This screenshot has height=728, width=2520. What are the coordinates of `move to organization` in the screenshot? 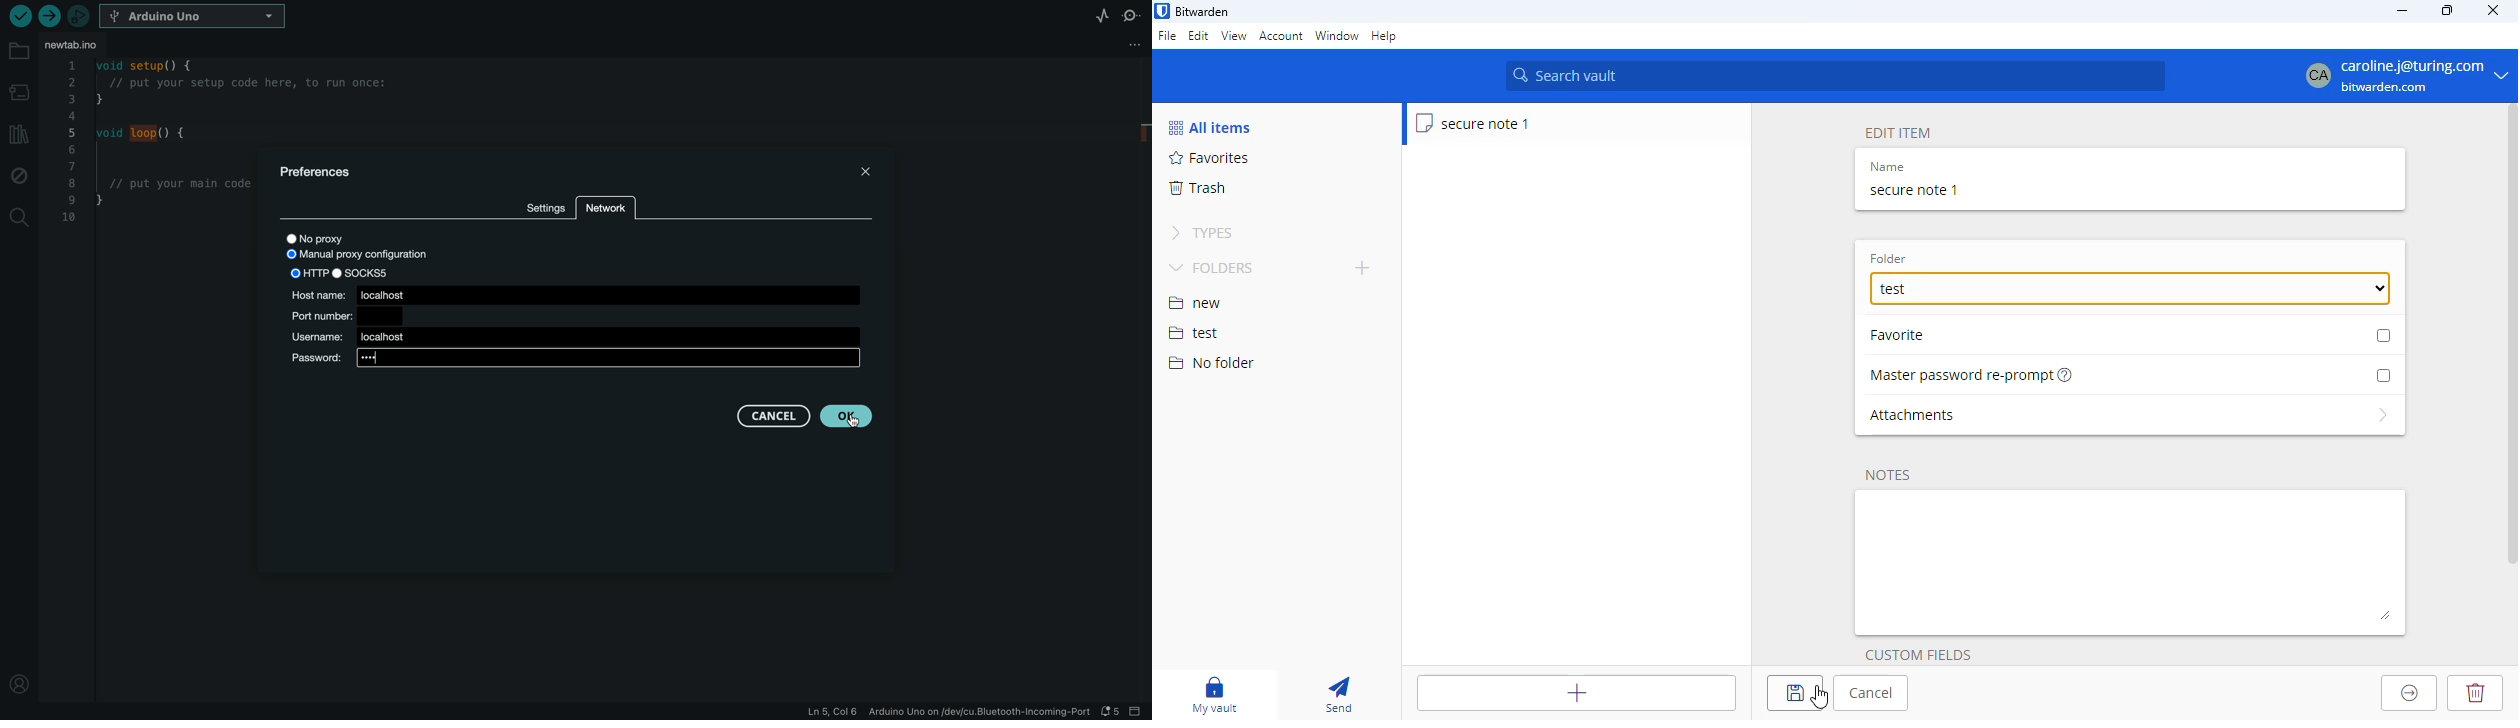 It's located at (2410, 693).